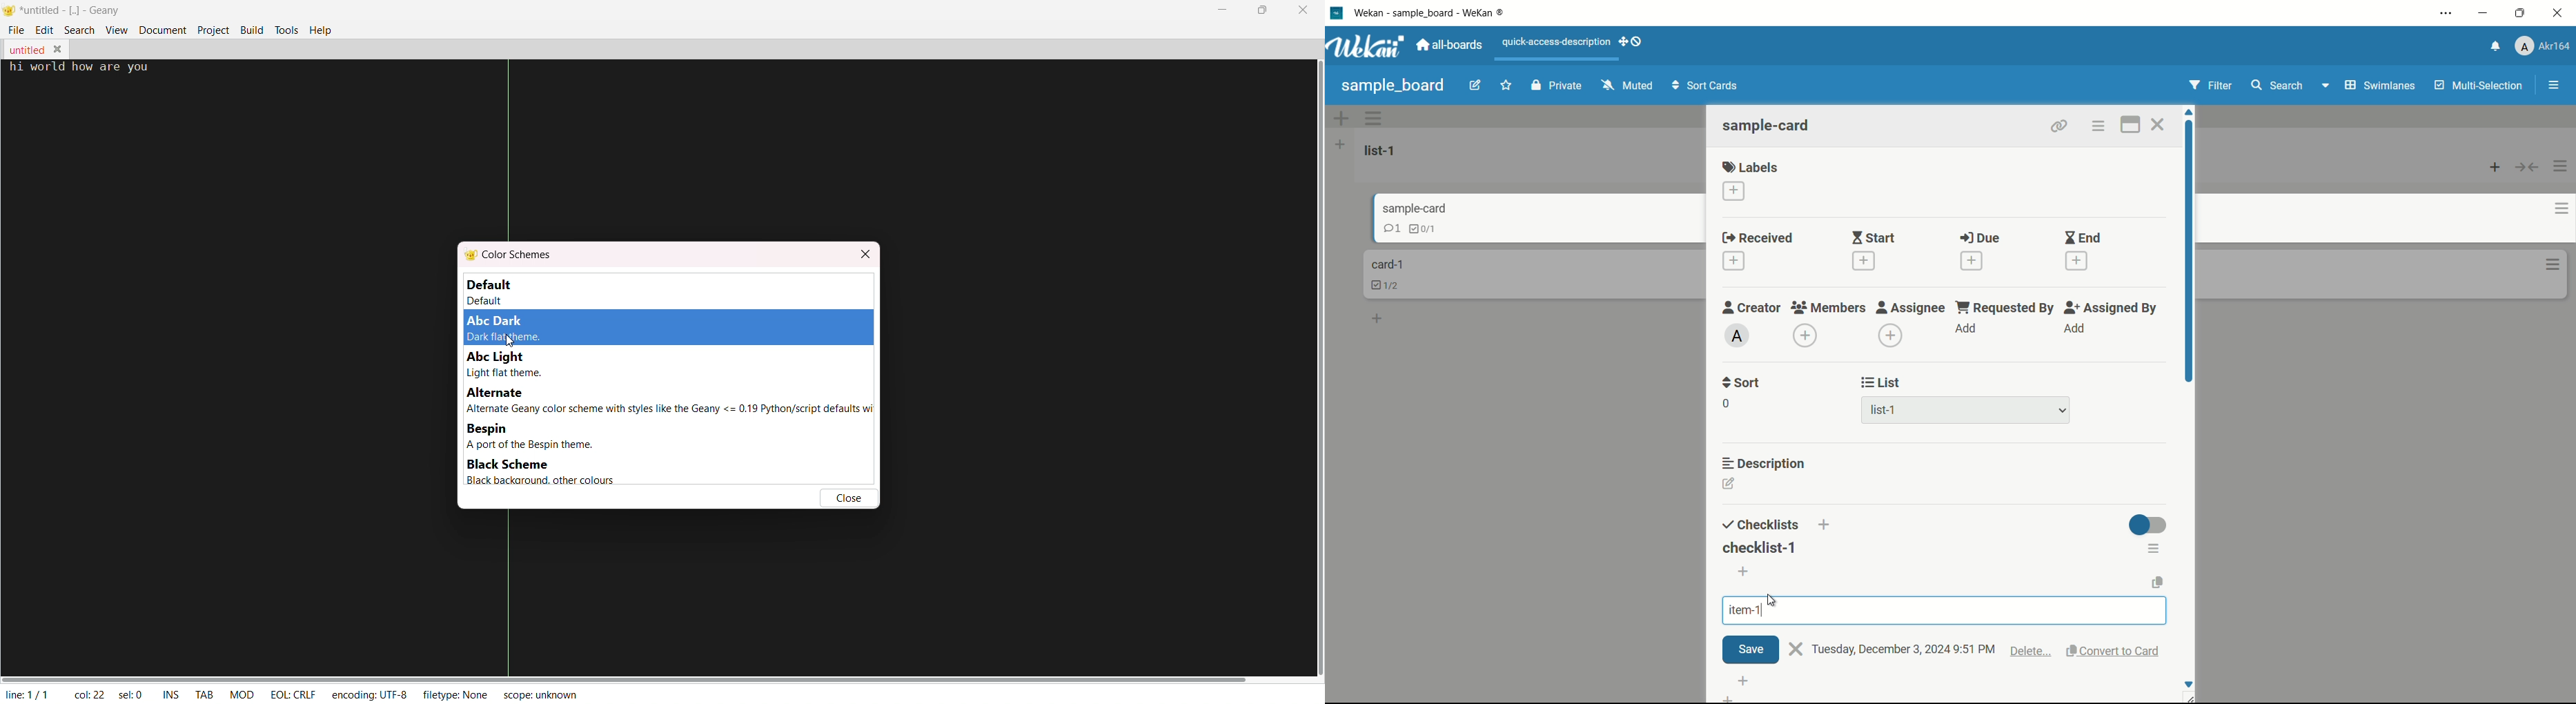 The image size is (2576, 728). Describe the element at coordinates (1890, 336) in the screenshot. I see `dd assignee` at that location.